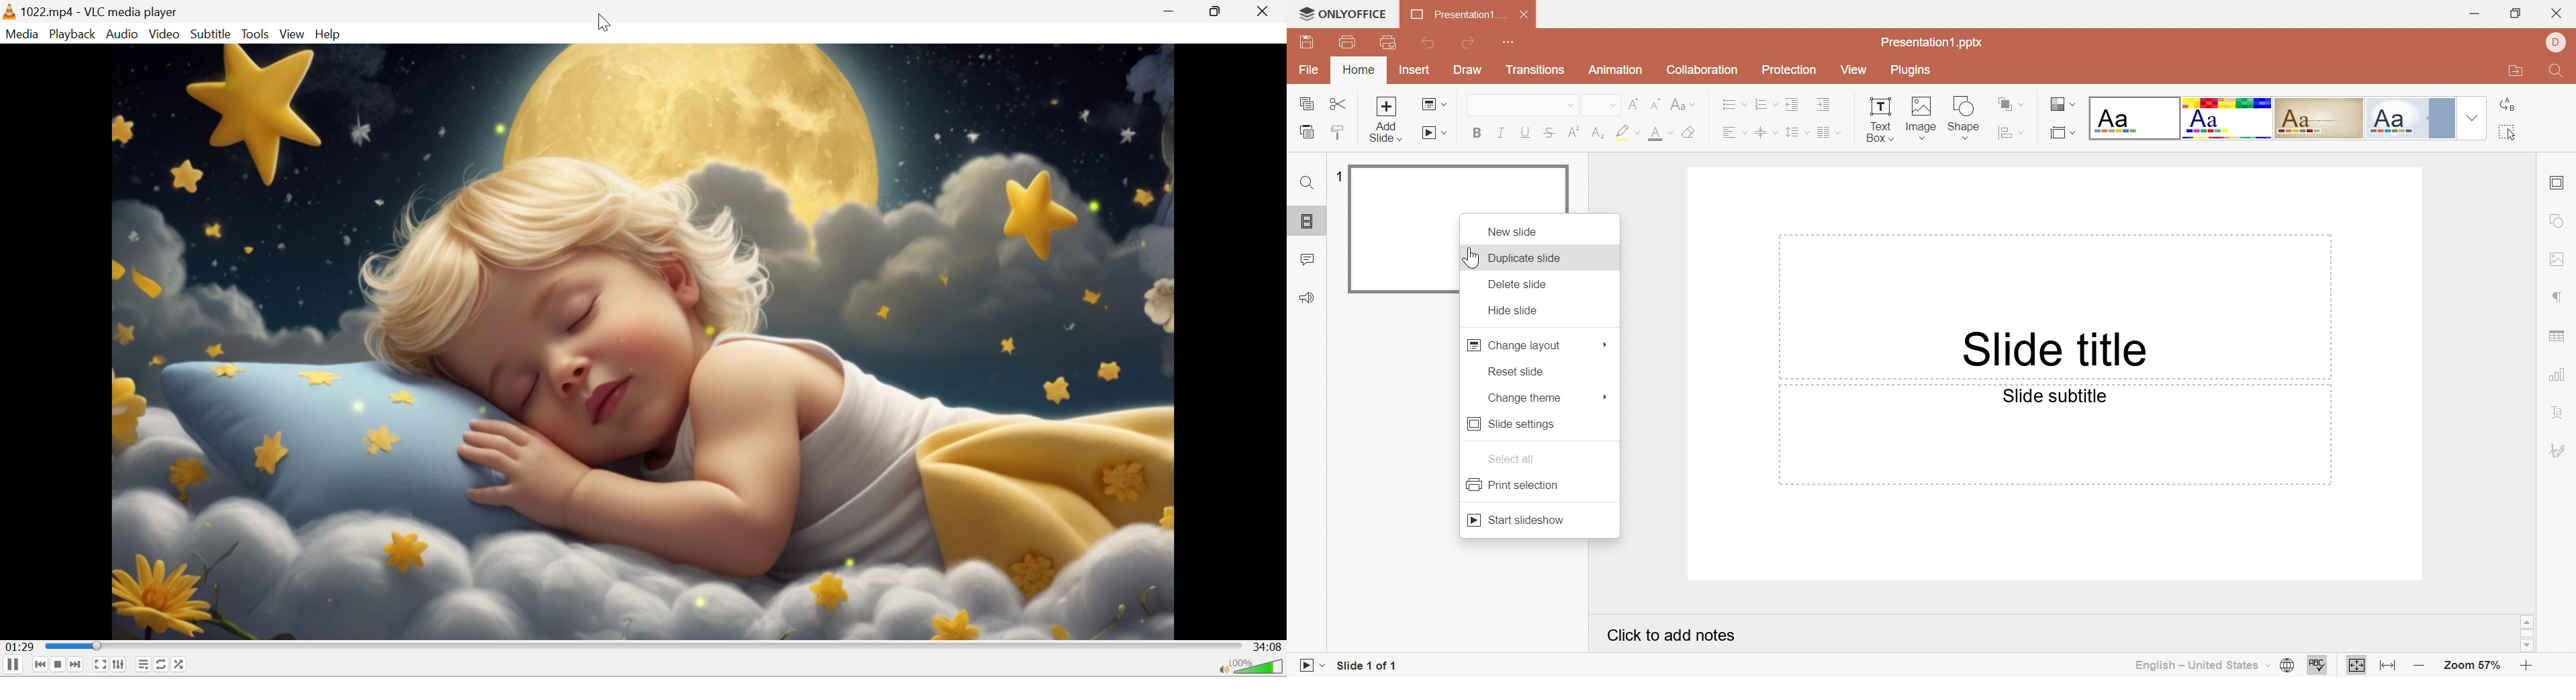  I want to click on Start slideshow, so click(1309, 666).